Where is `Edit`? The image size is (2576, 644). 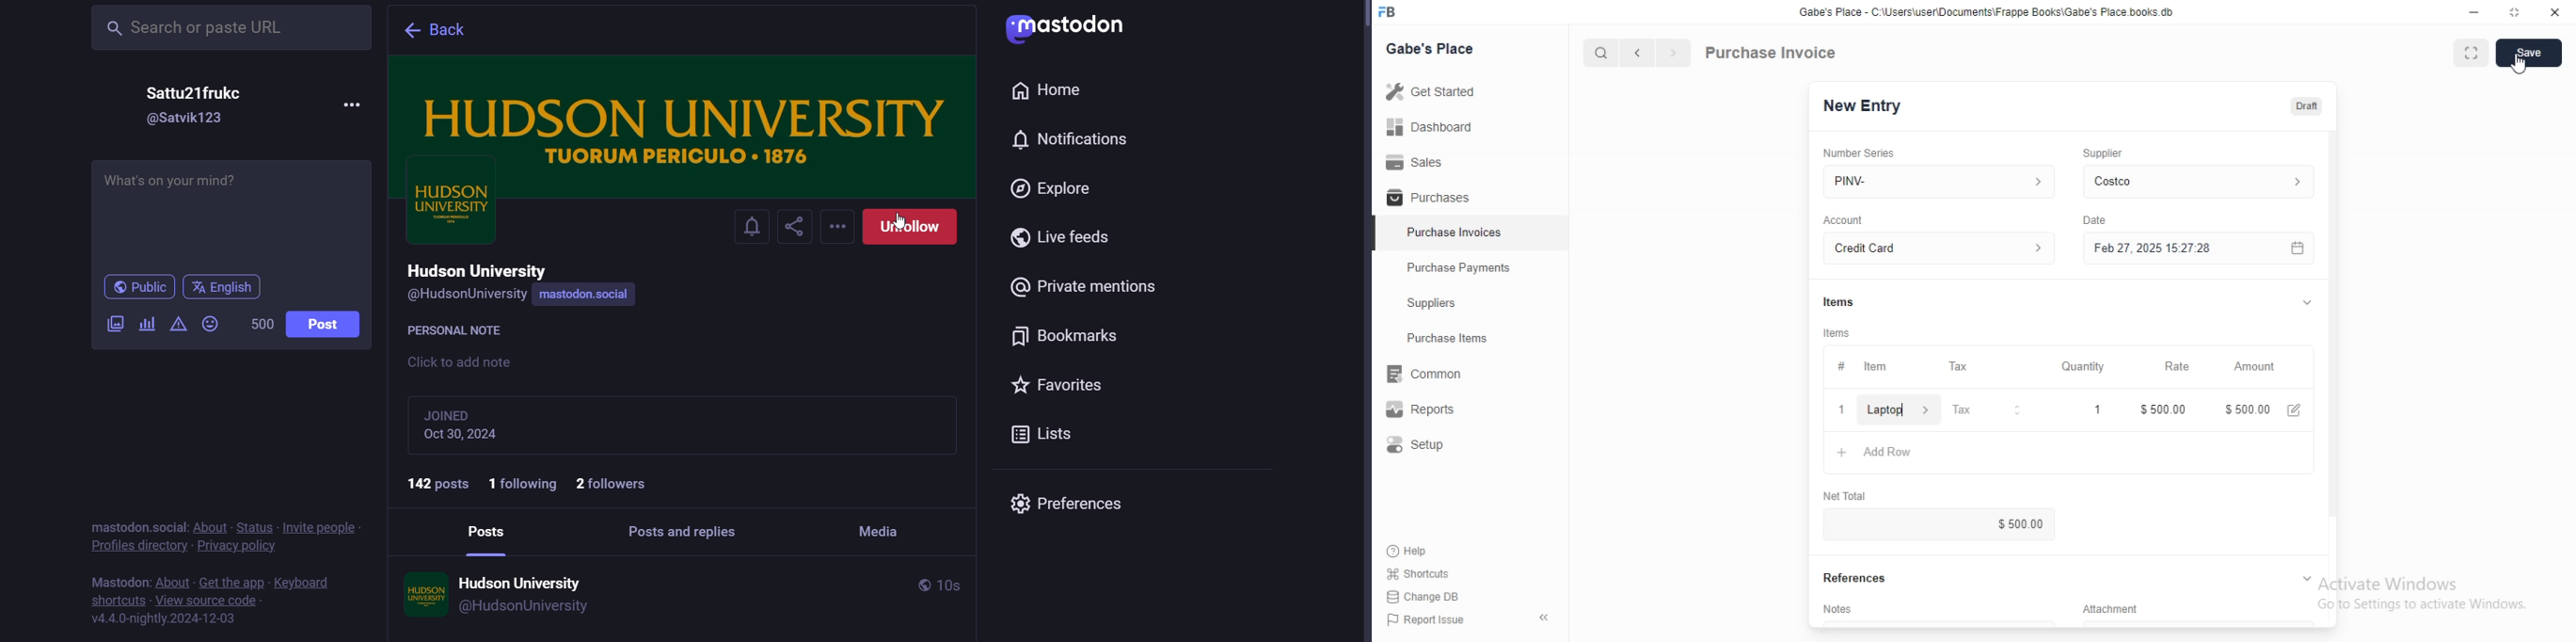 Edit is located at coordinates (2294, 410).